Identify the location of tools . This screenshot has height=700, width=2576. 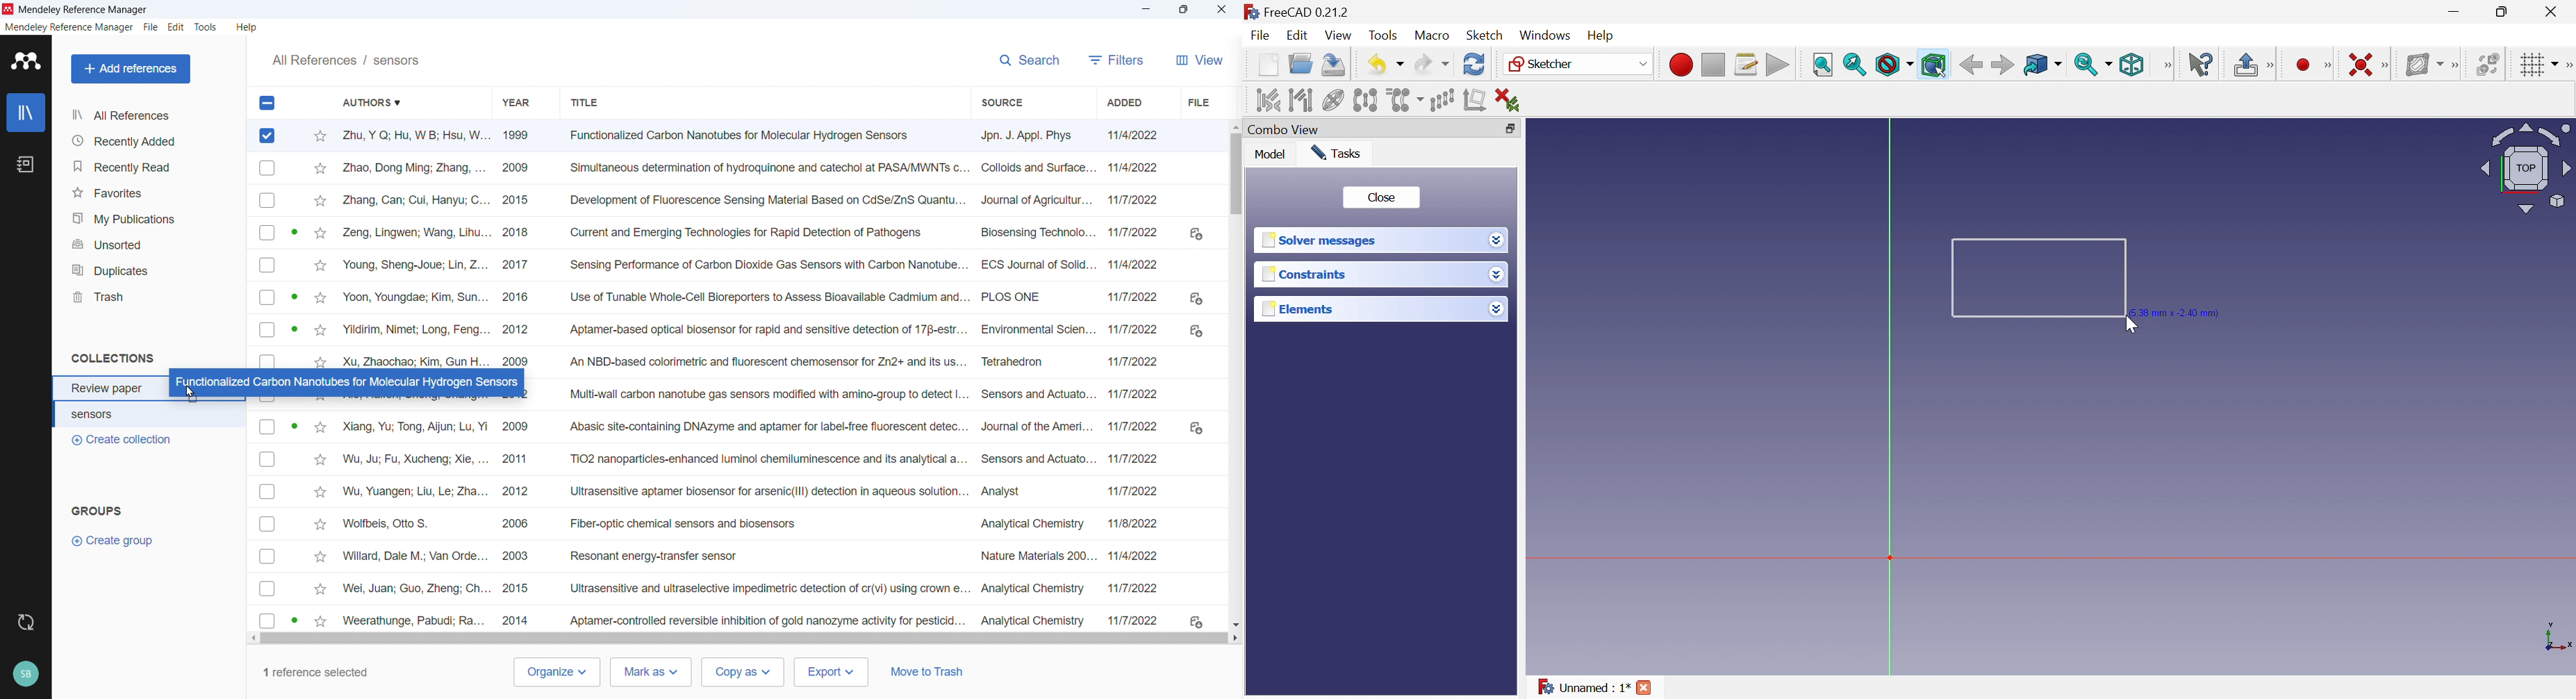
(207, 27).